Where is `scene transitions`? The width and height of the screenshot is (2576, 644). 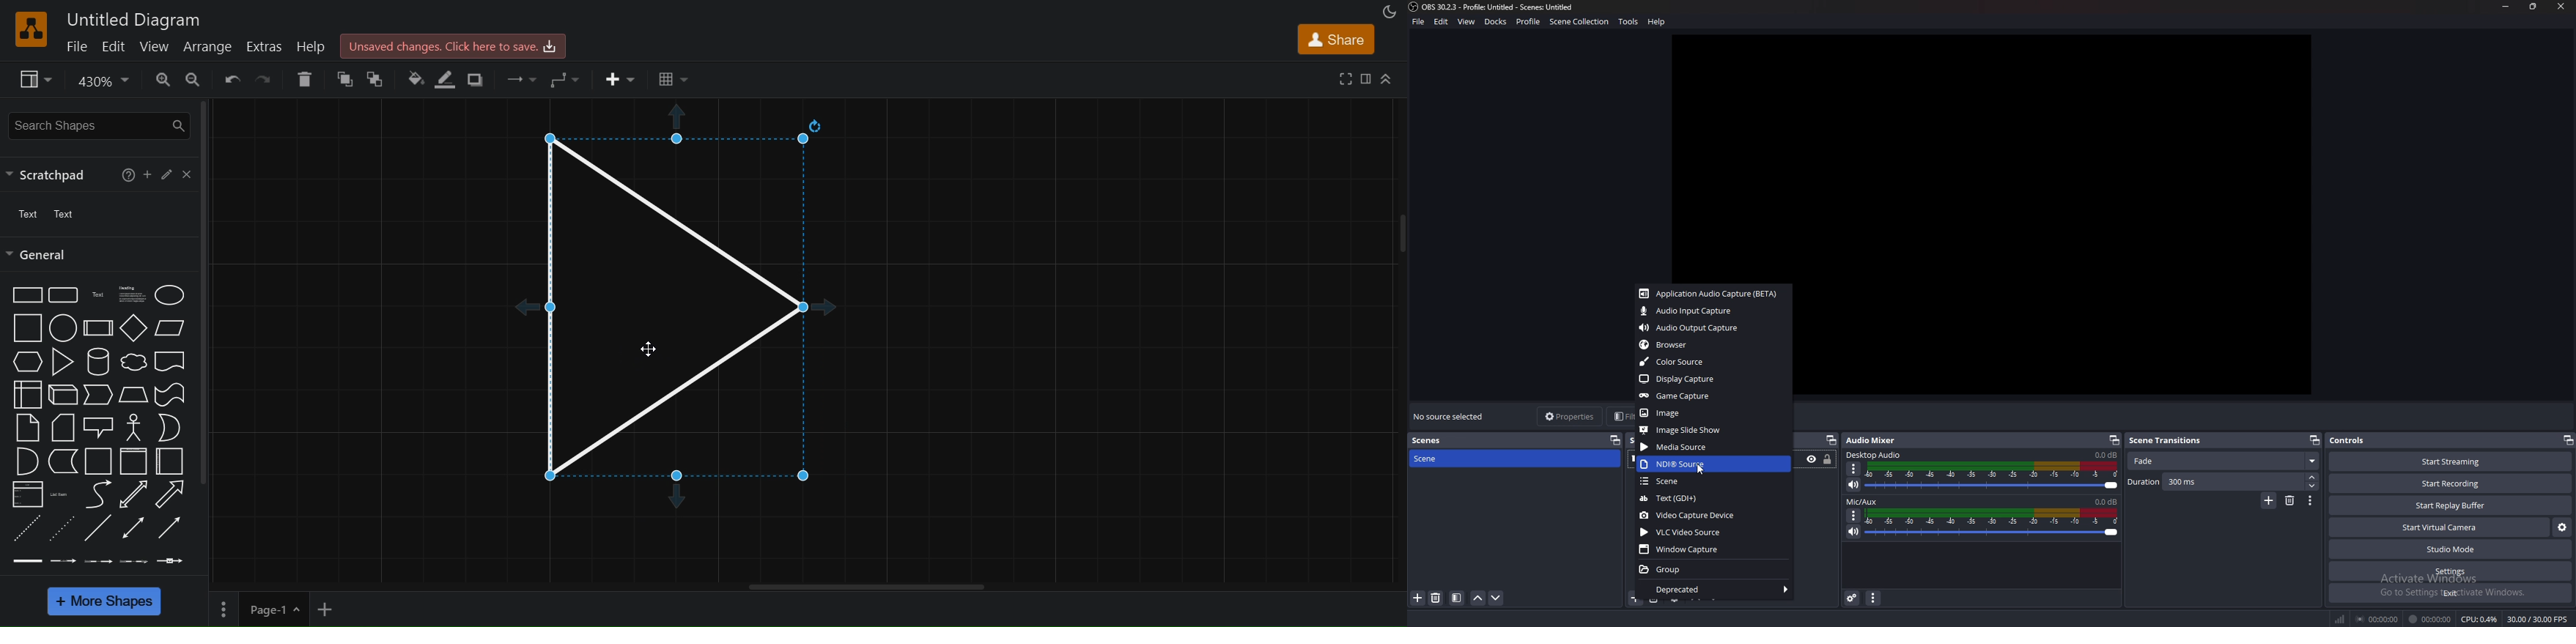 scene transitions is located at coordinates (2168, 441).